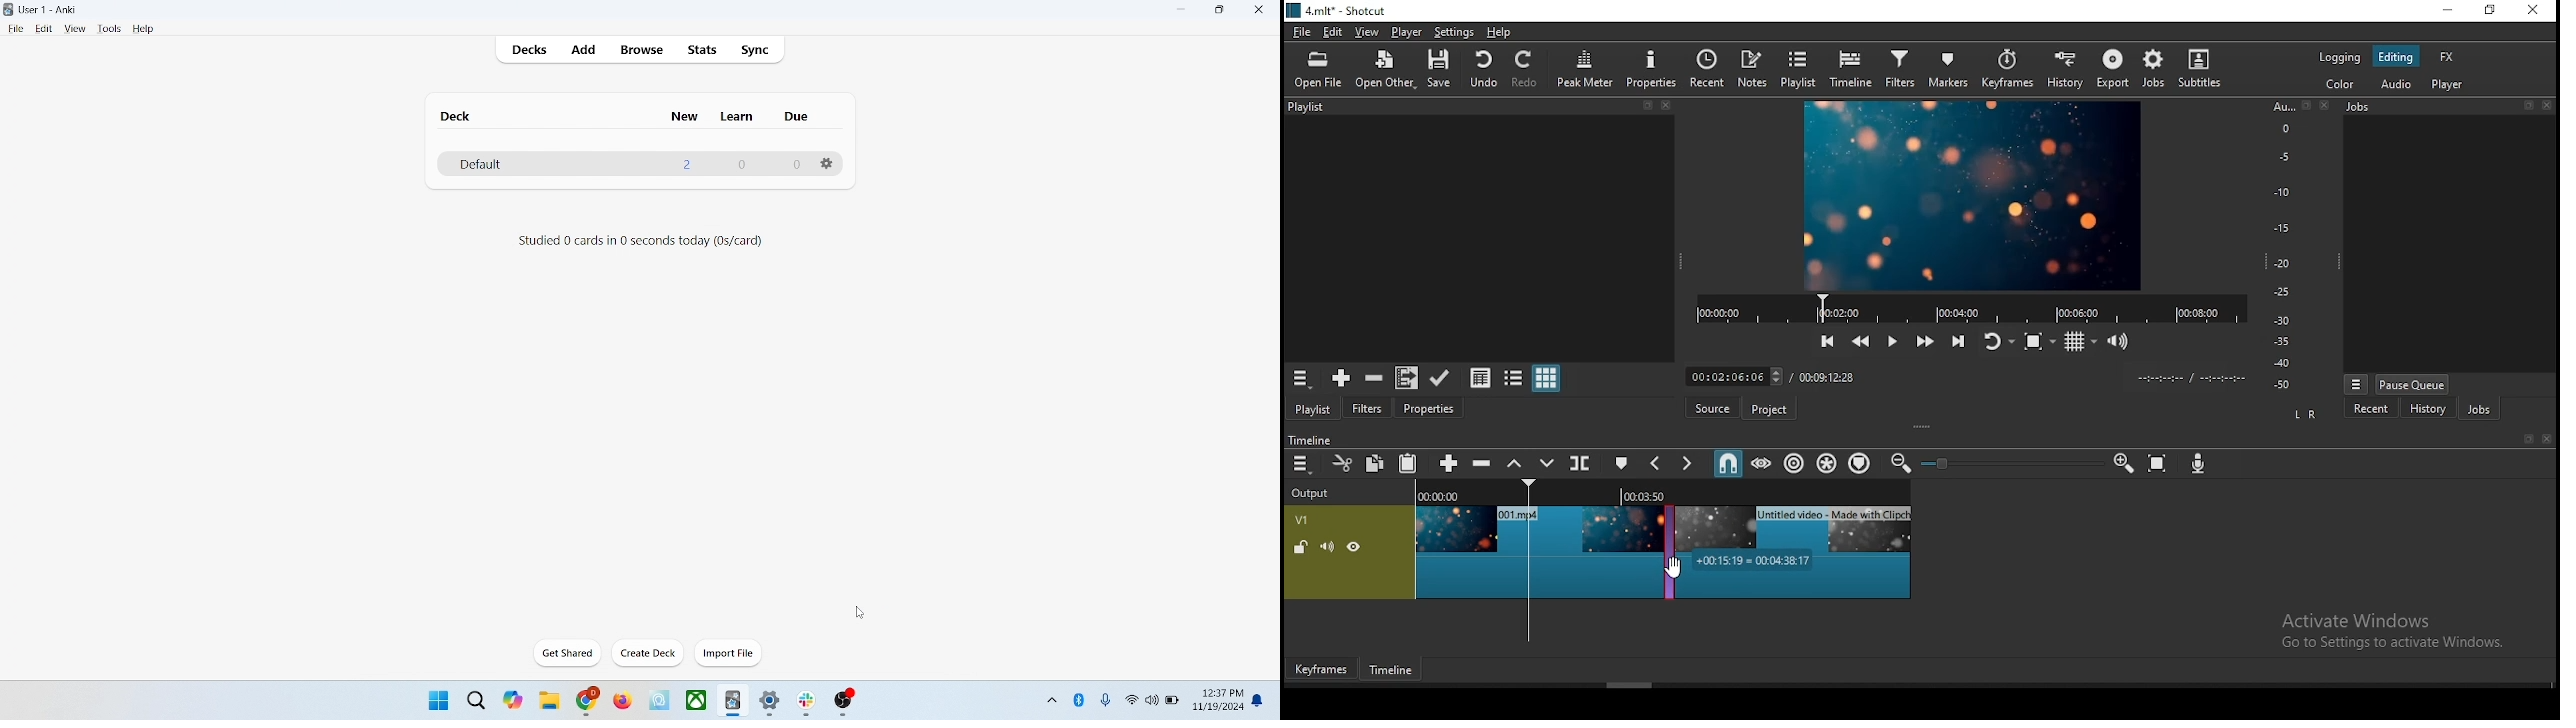  I want to click on icon, so click(810, 704).